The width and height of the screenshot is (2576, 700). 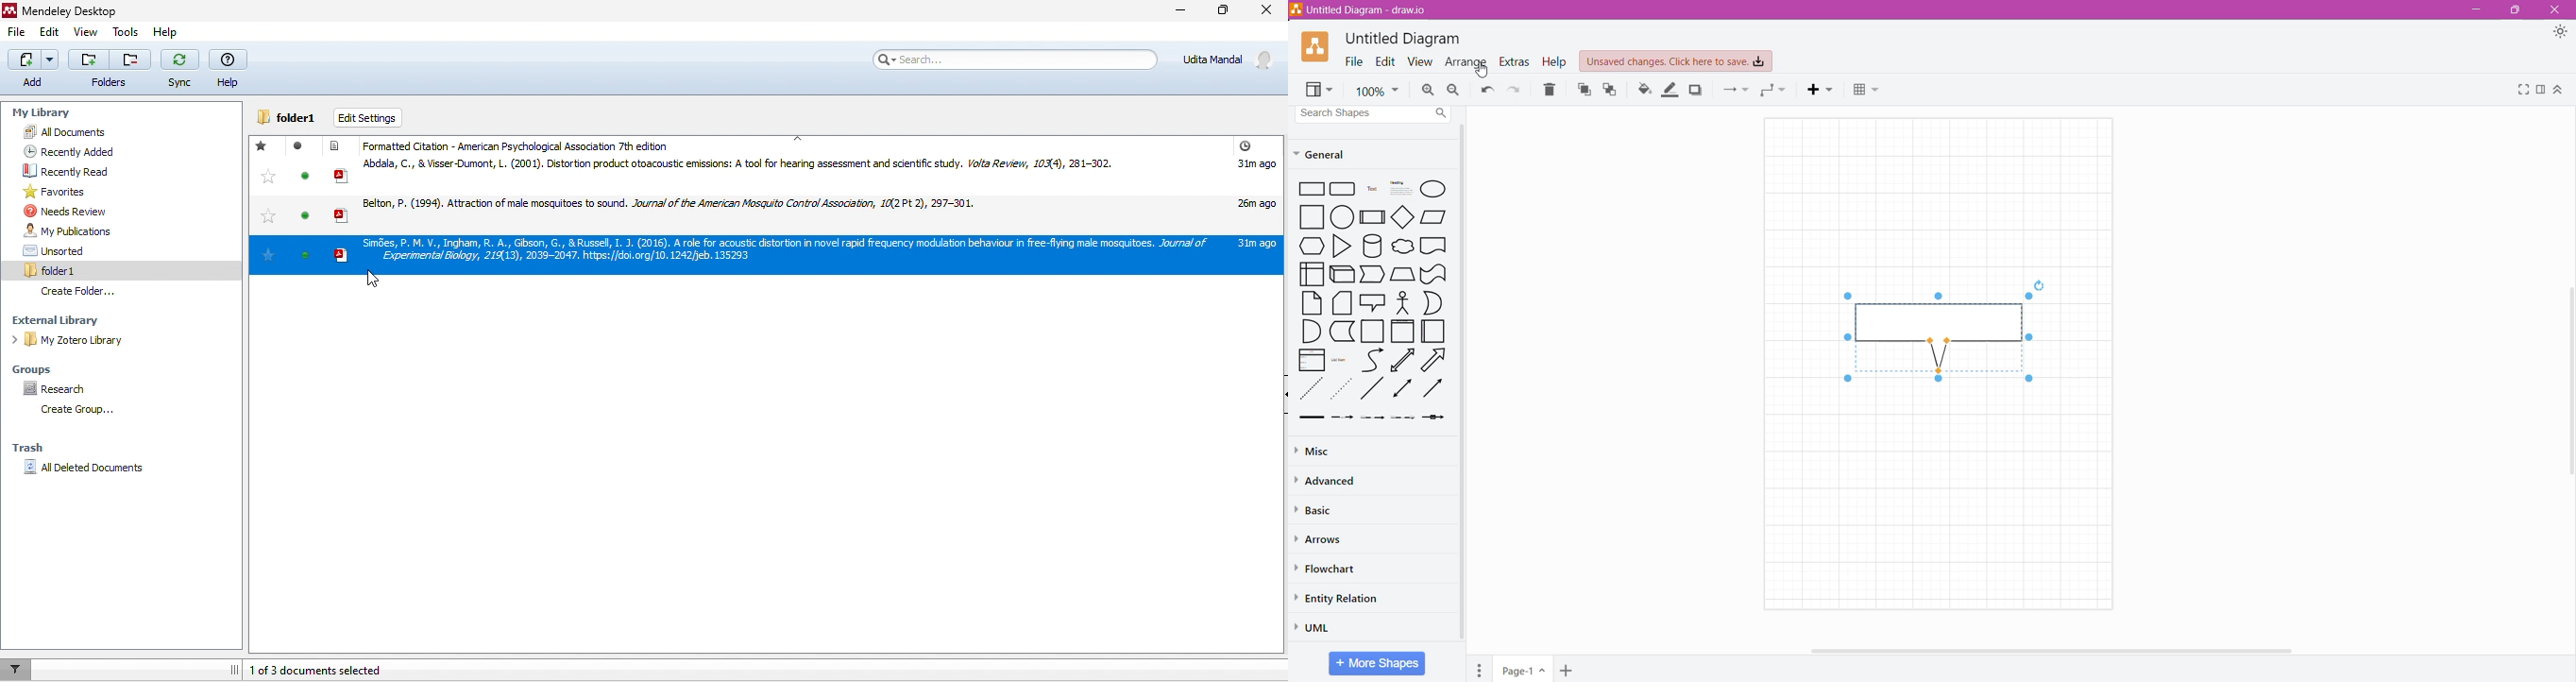 I want to click on Folded Paper, so click(x=1436, y=331).